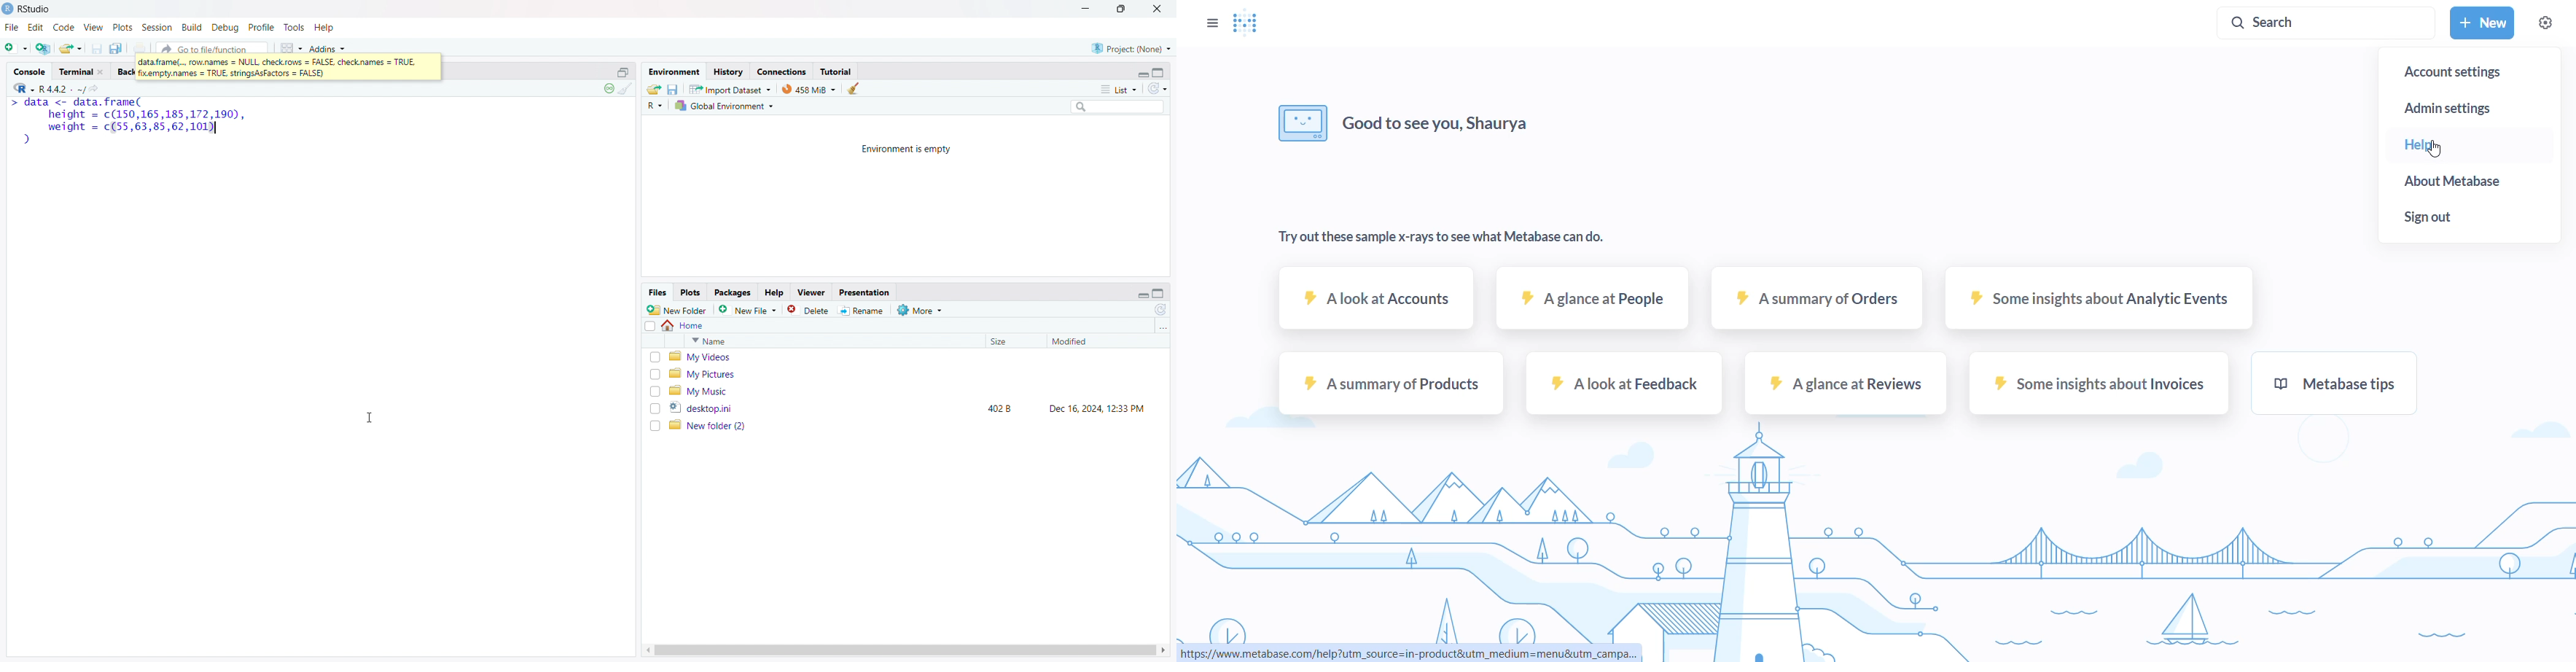  What do you see at coordinates (1091, 341) in the screenshot?
I see `modified` at bounding box center [1091, 341].